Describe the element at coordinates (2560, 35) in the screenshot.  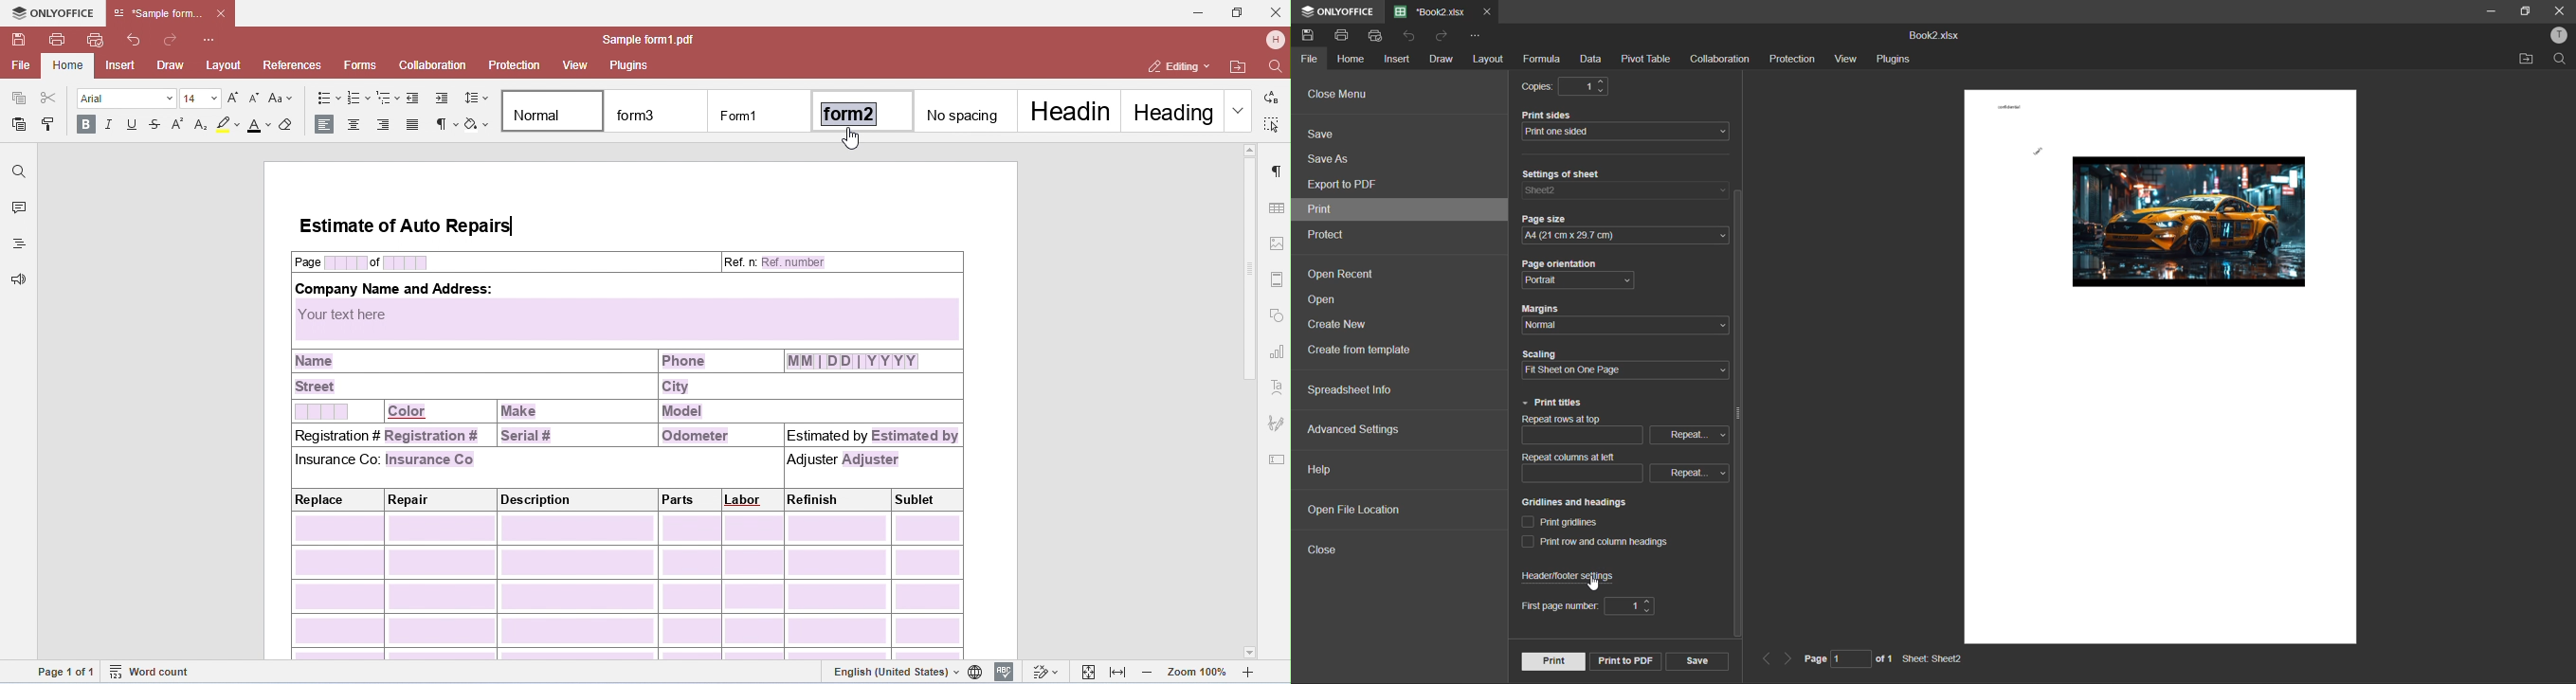
I see `profile` at that location.